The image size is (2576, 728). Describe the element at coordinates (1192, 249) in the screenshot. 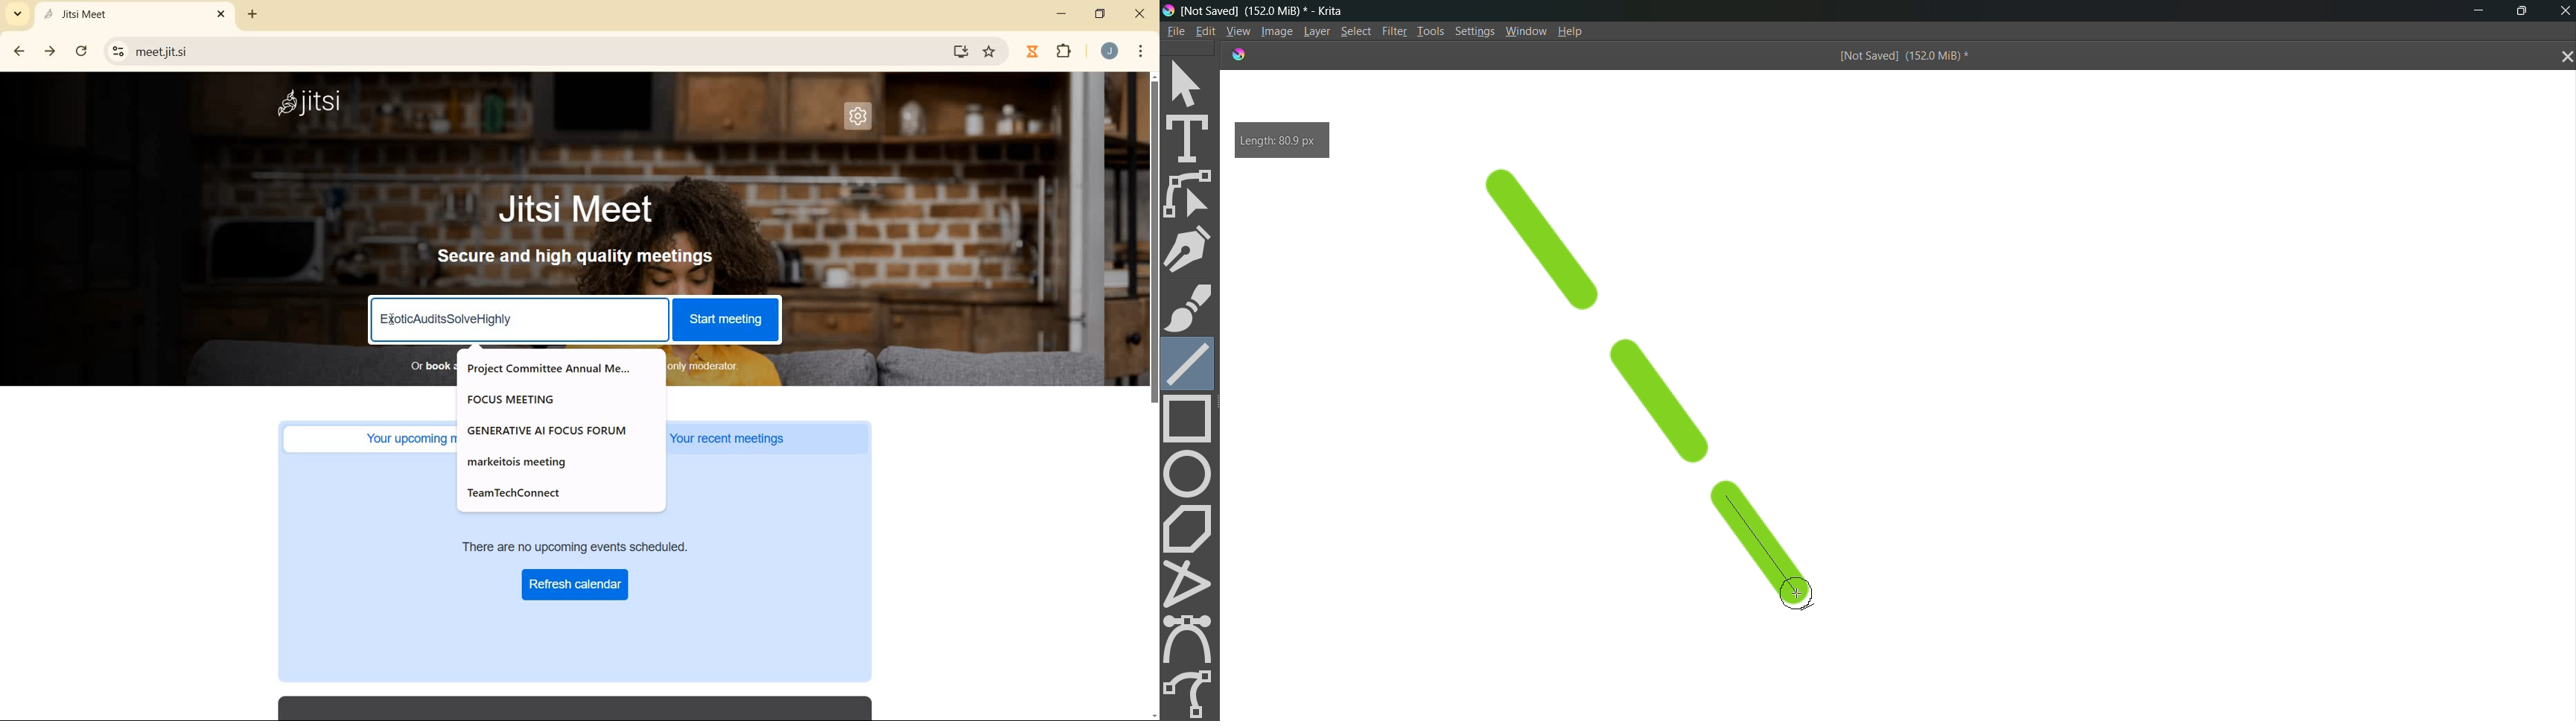

I see `pen` at that location.